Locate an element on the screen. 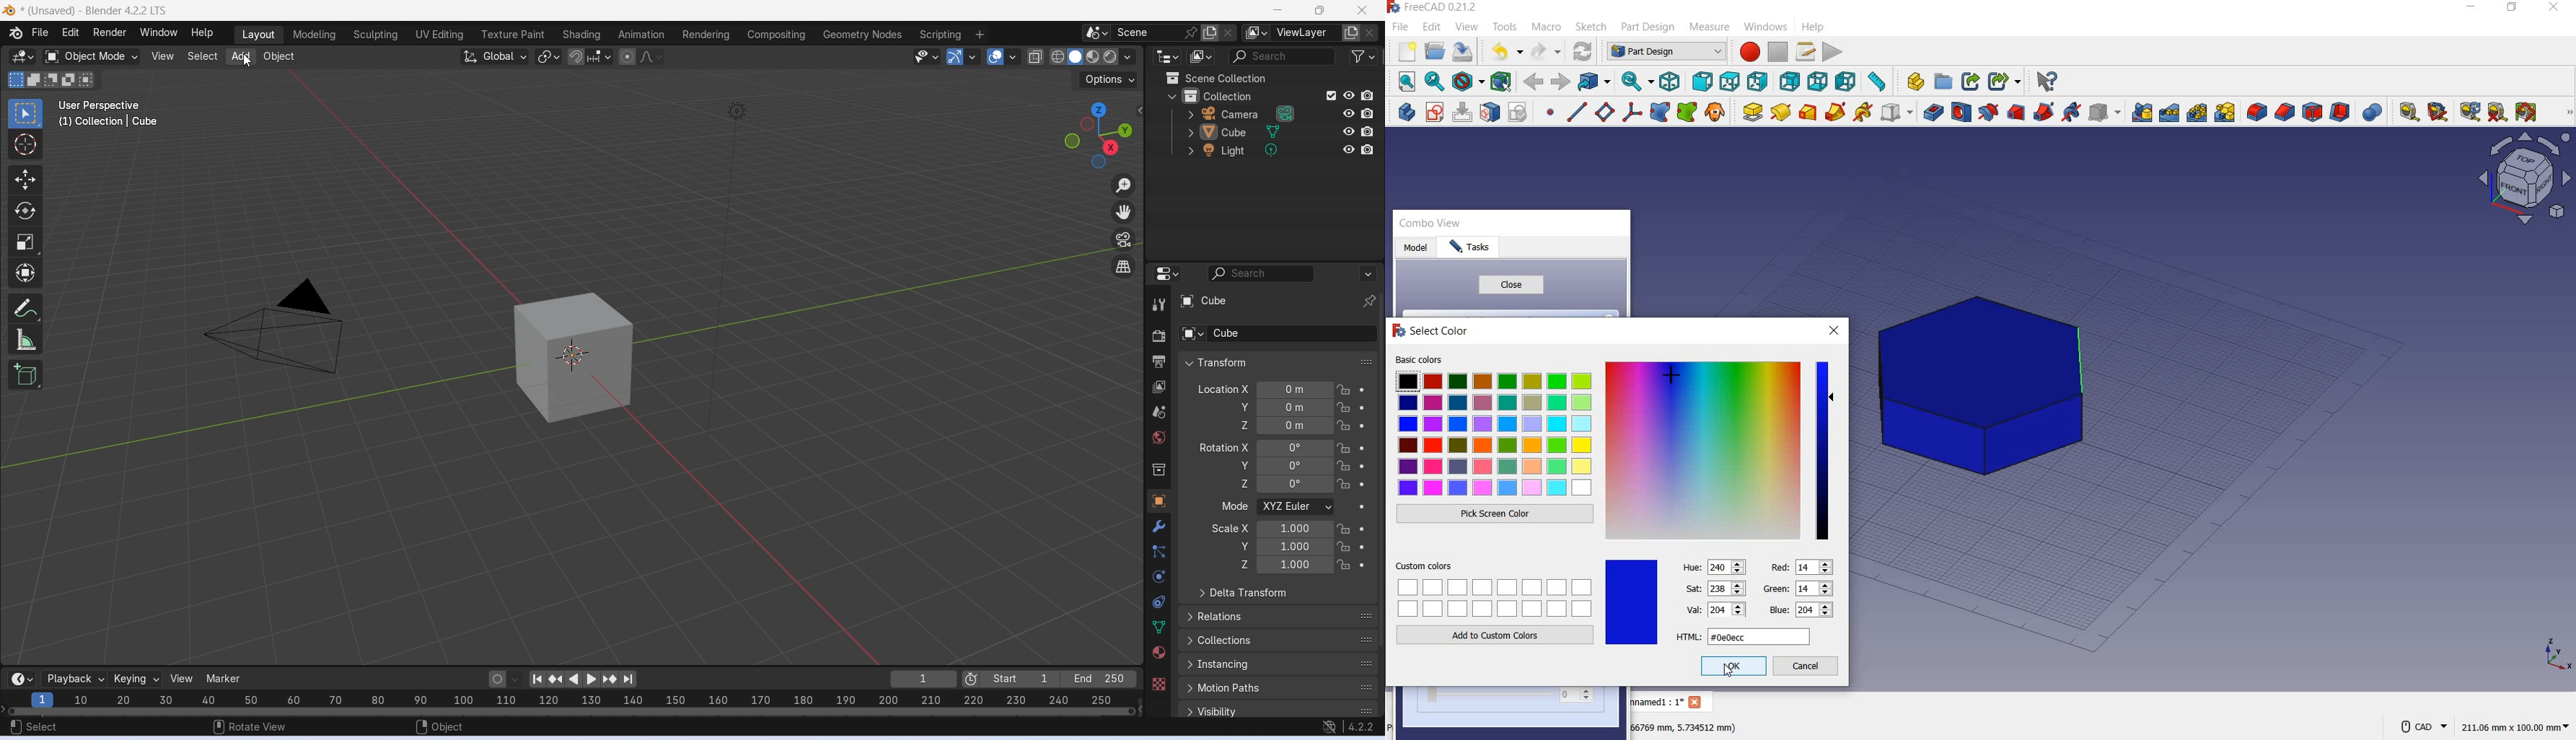  hole is located at coordinates (1960, 112).